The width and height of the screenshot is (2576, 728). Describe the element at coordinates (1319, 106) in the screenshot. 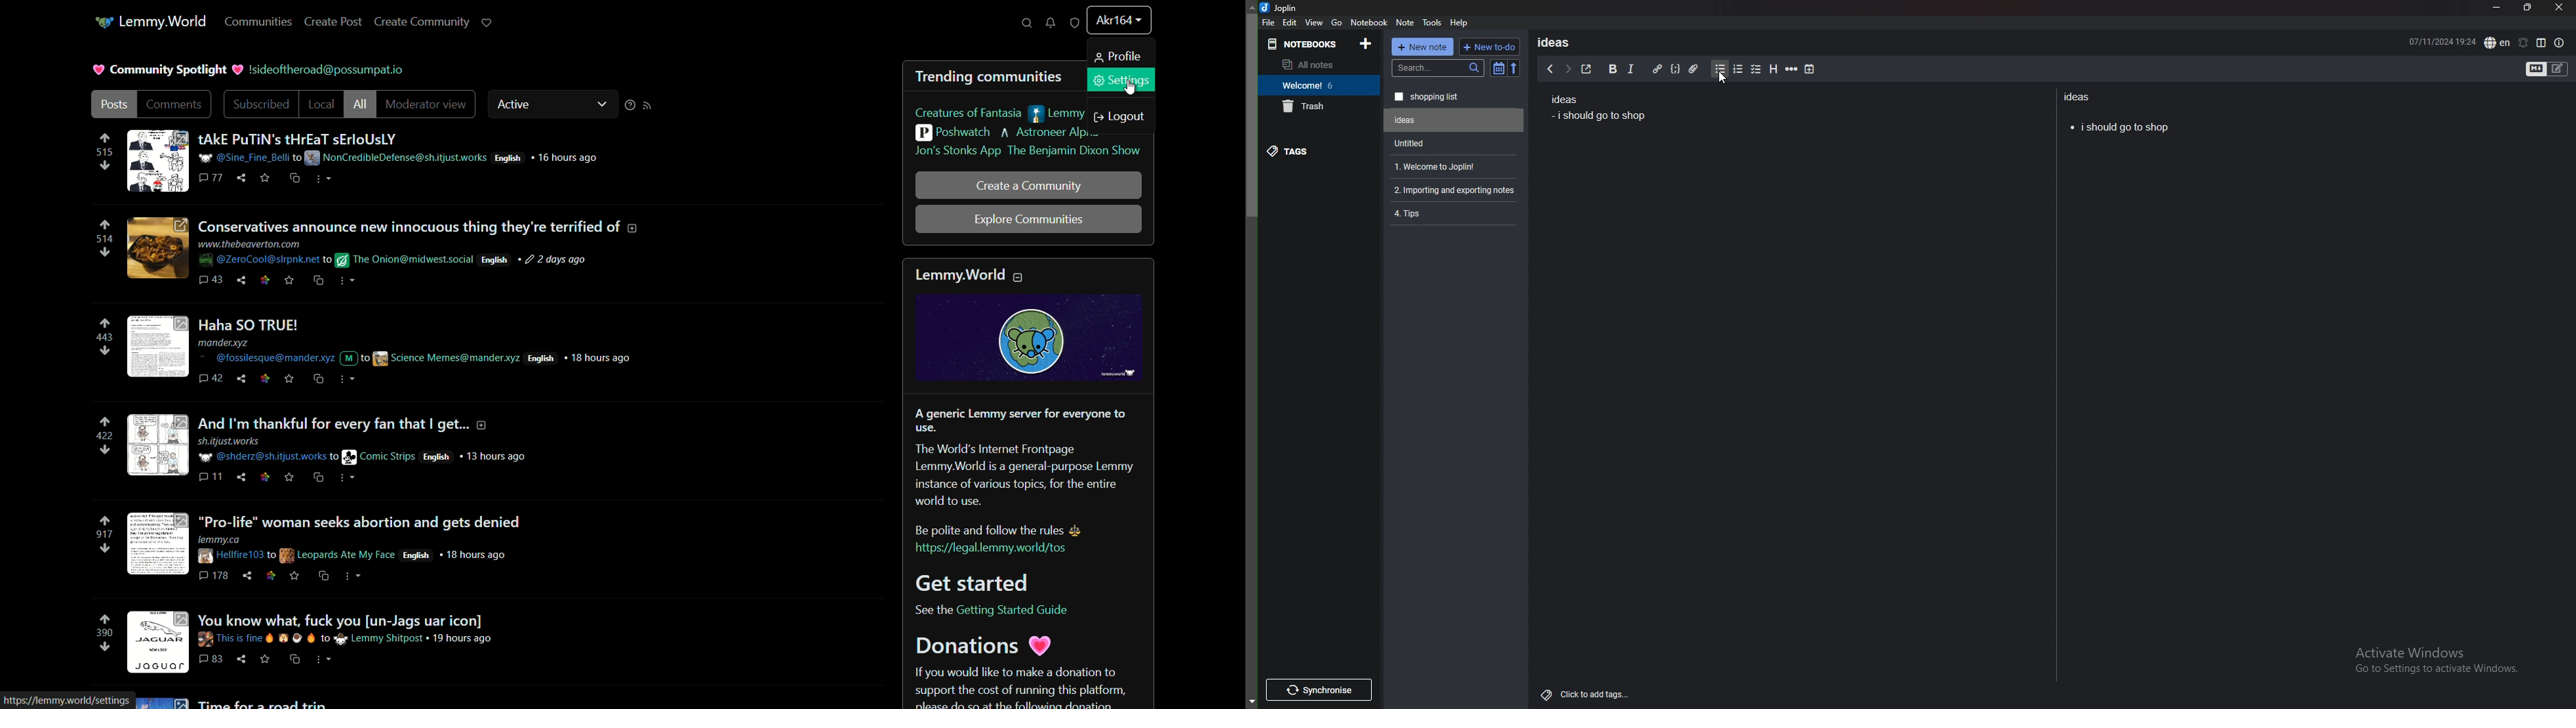

I see `trash` at that location.